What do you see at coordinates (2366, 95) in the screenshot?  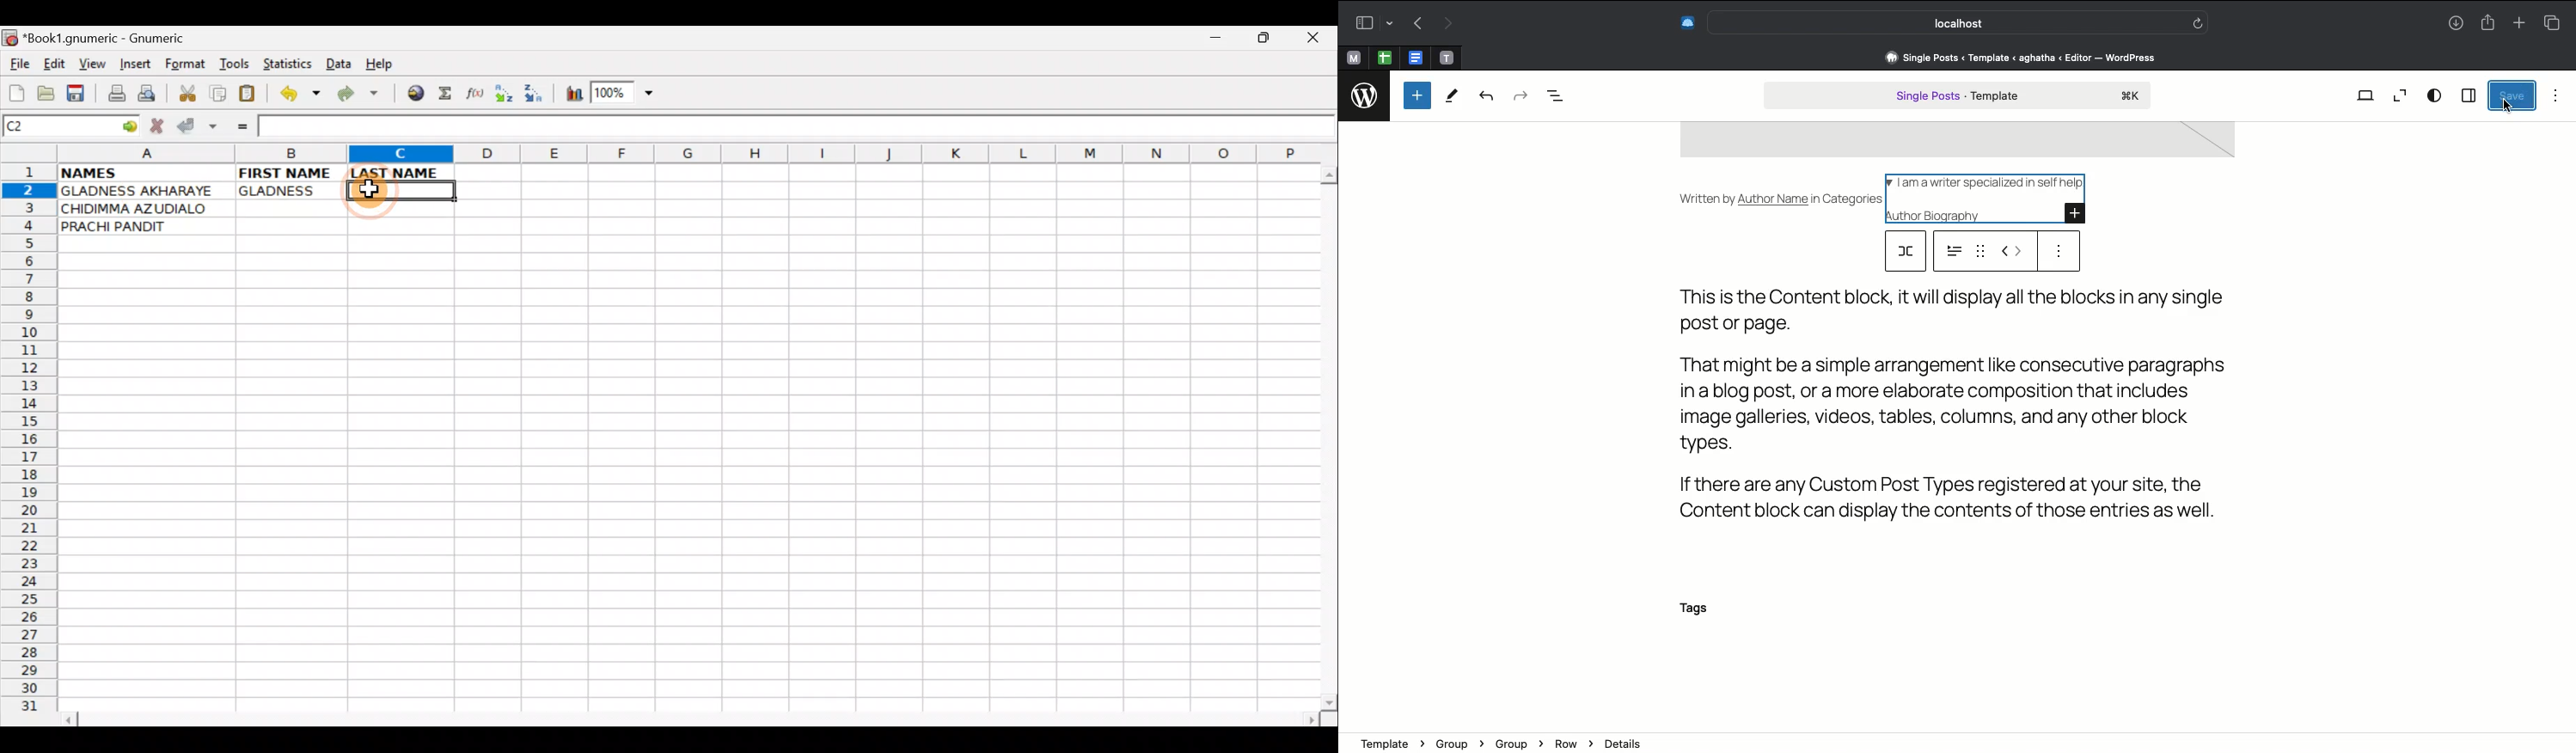 I see `View` at bounding box center [2366, 95].